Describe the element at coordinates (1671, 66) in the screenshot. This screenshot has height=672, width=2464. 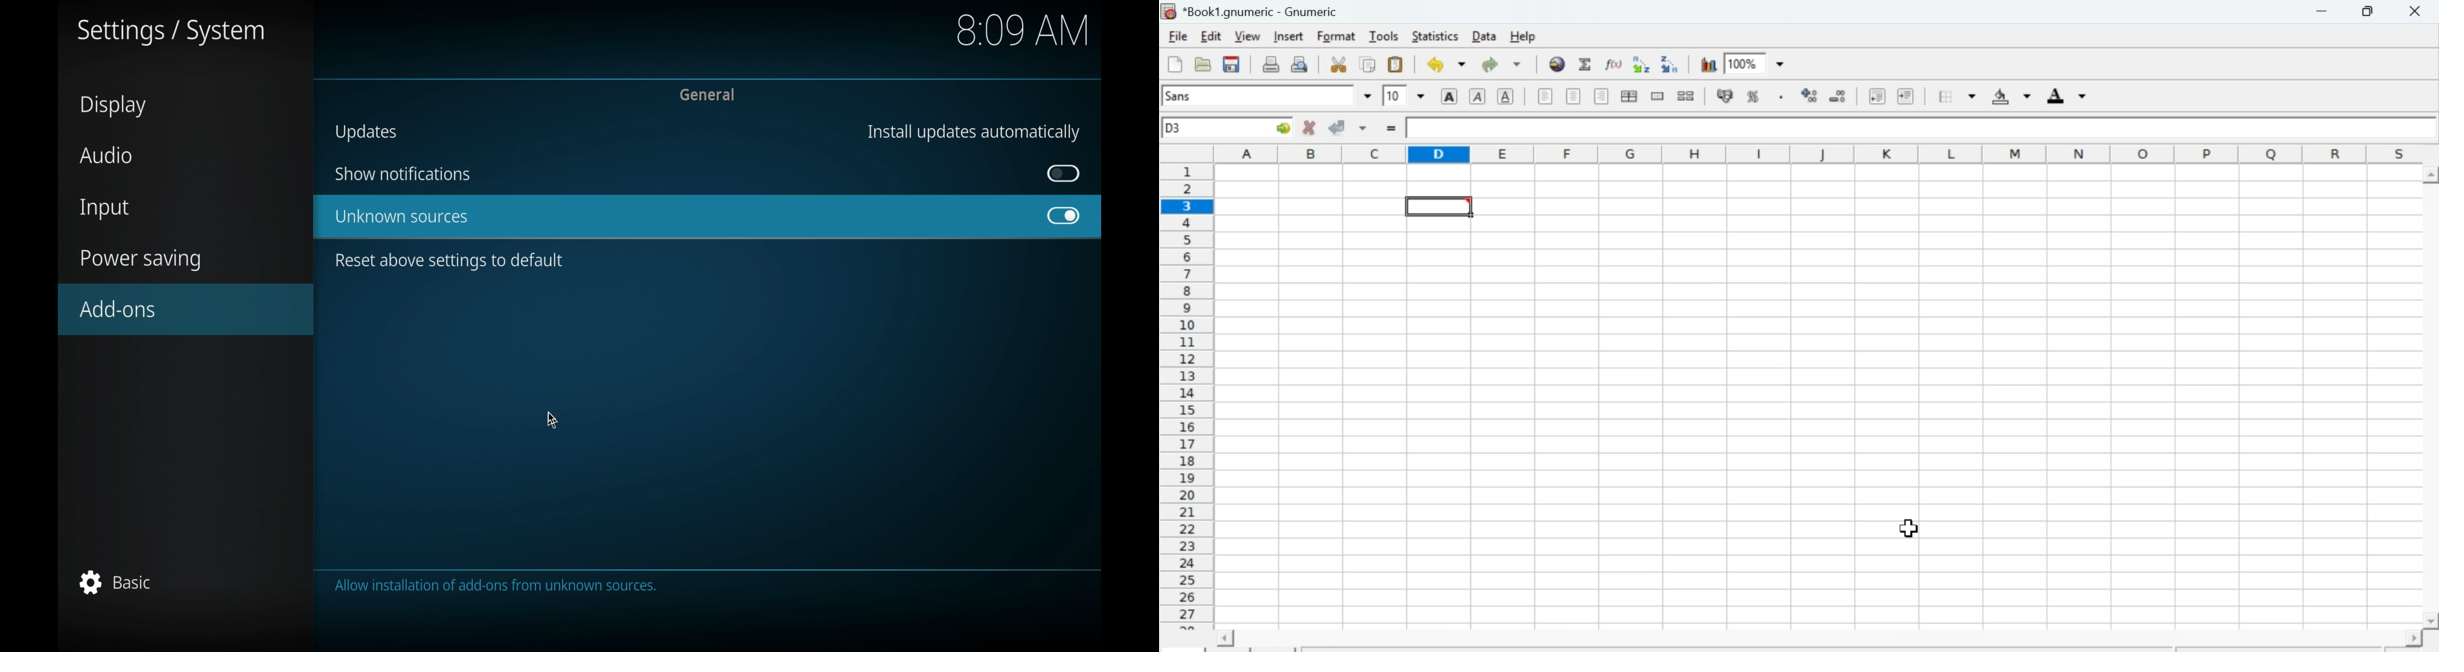
I see `Sort descending` at that location.